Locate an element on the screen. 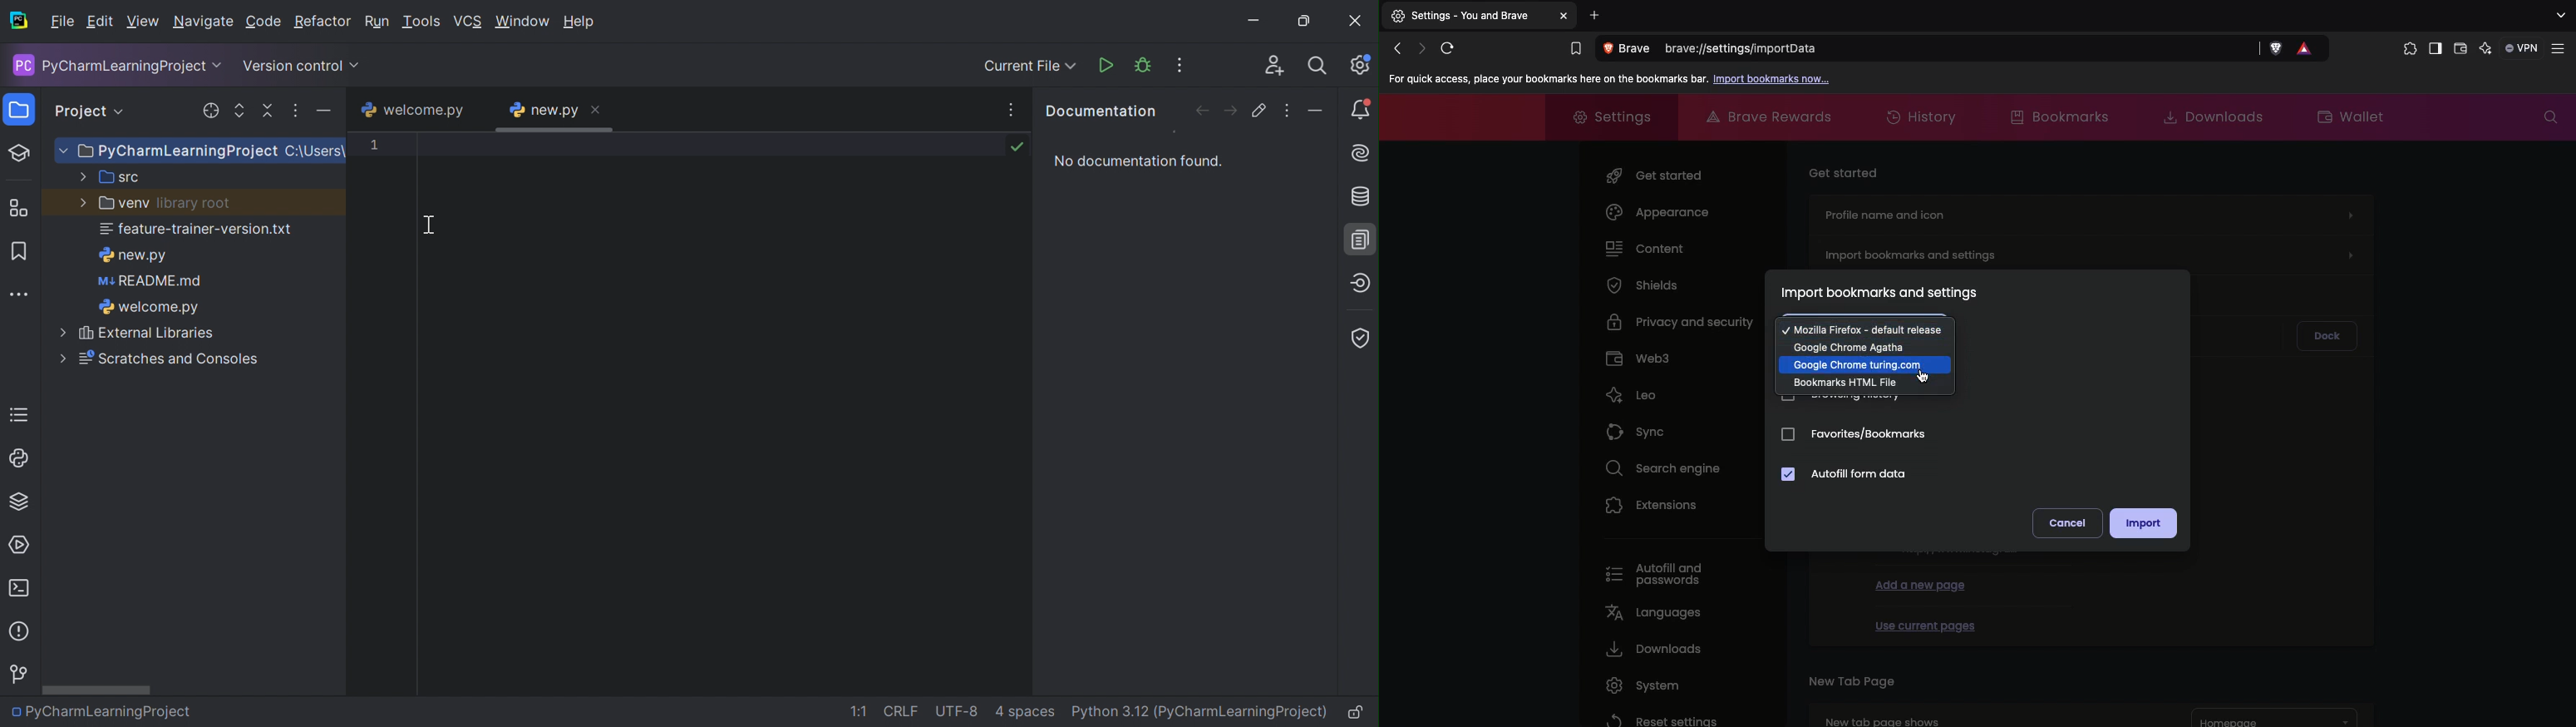 The width and height of the screenshot is (2576, 728). Appearance is located at coordinates (1657, 212).